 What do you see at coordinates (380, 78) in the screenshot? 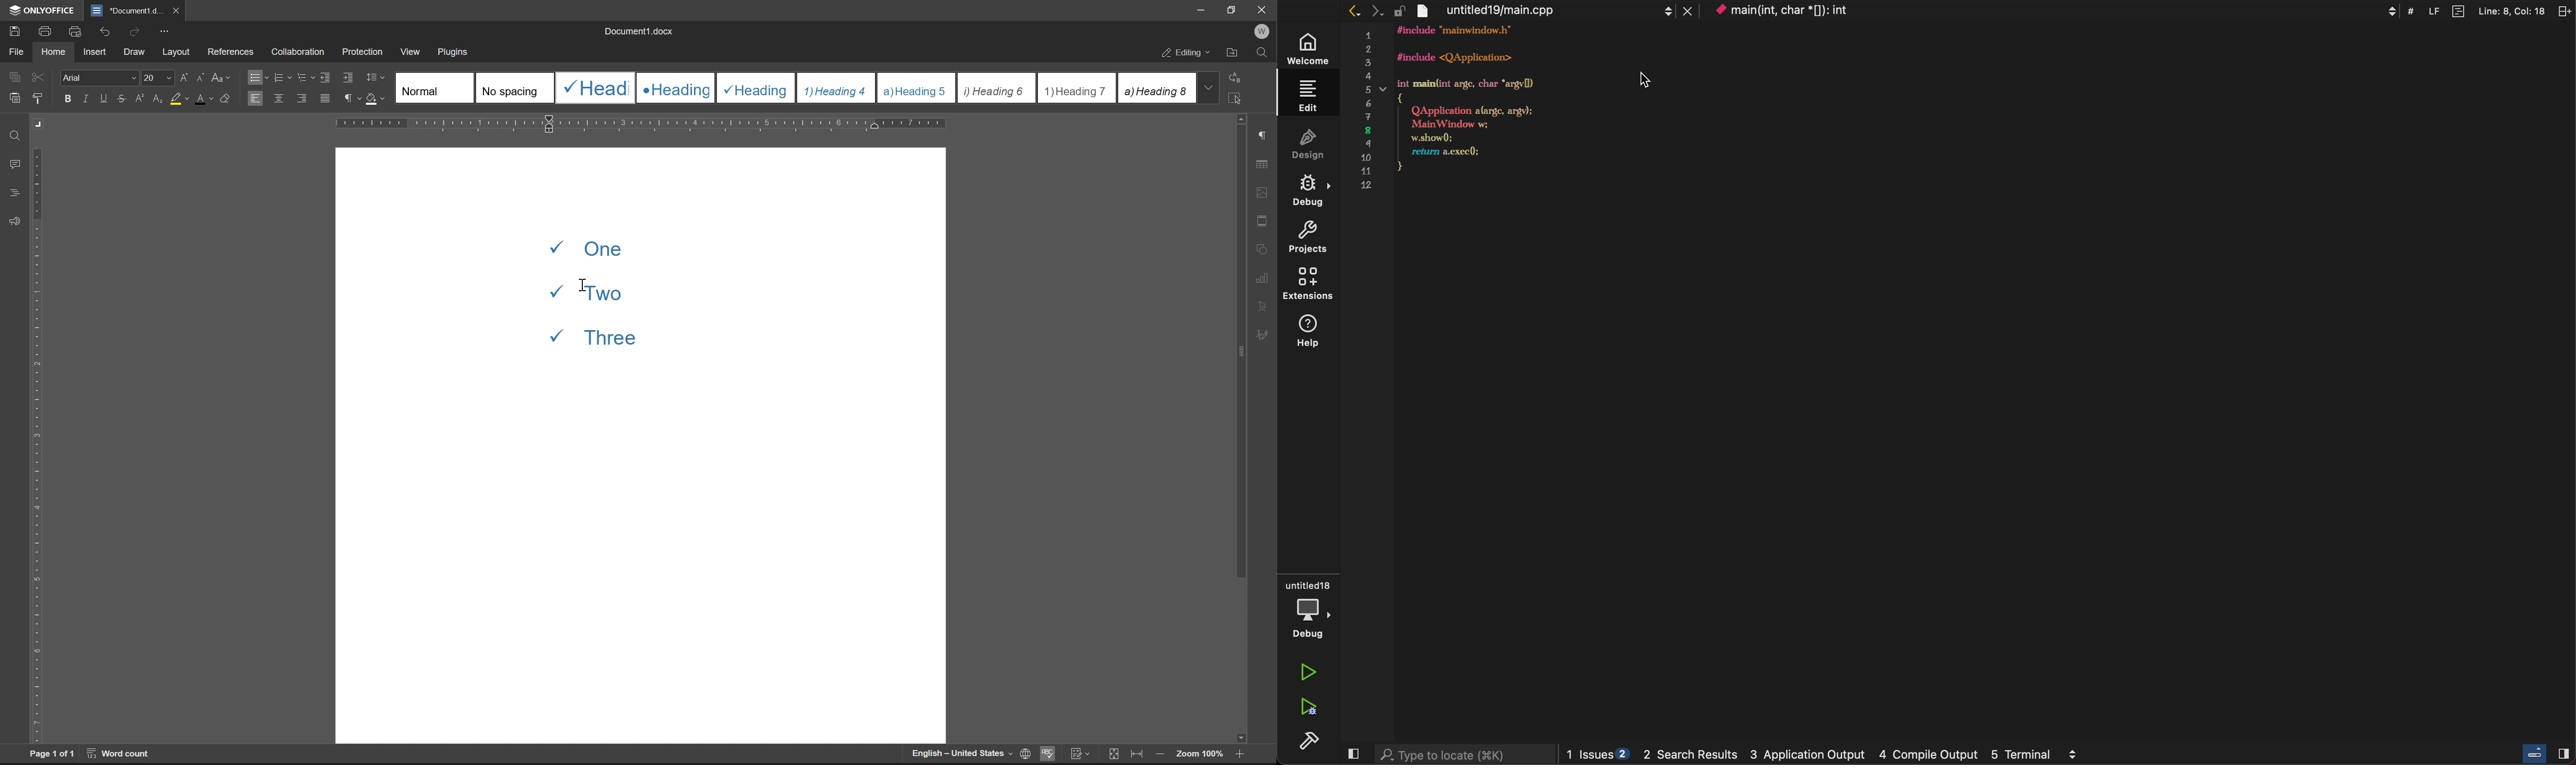
I see `Line spacing` at bounding box center [380, 78].